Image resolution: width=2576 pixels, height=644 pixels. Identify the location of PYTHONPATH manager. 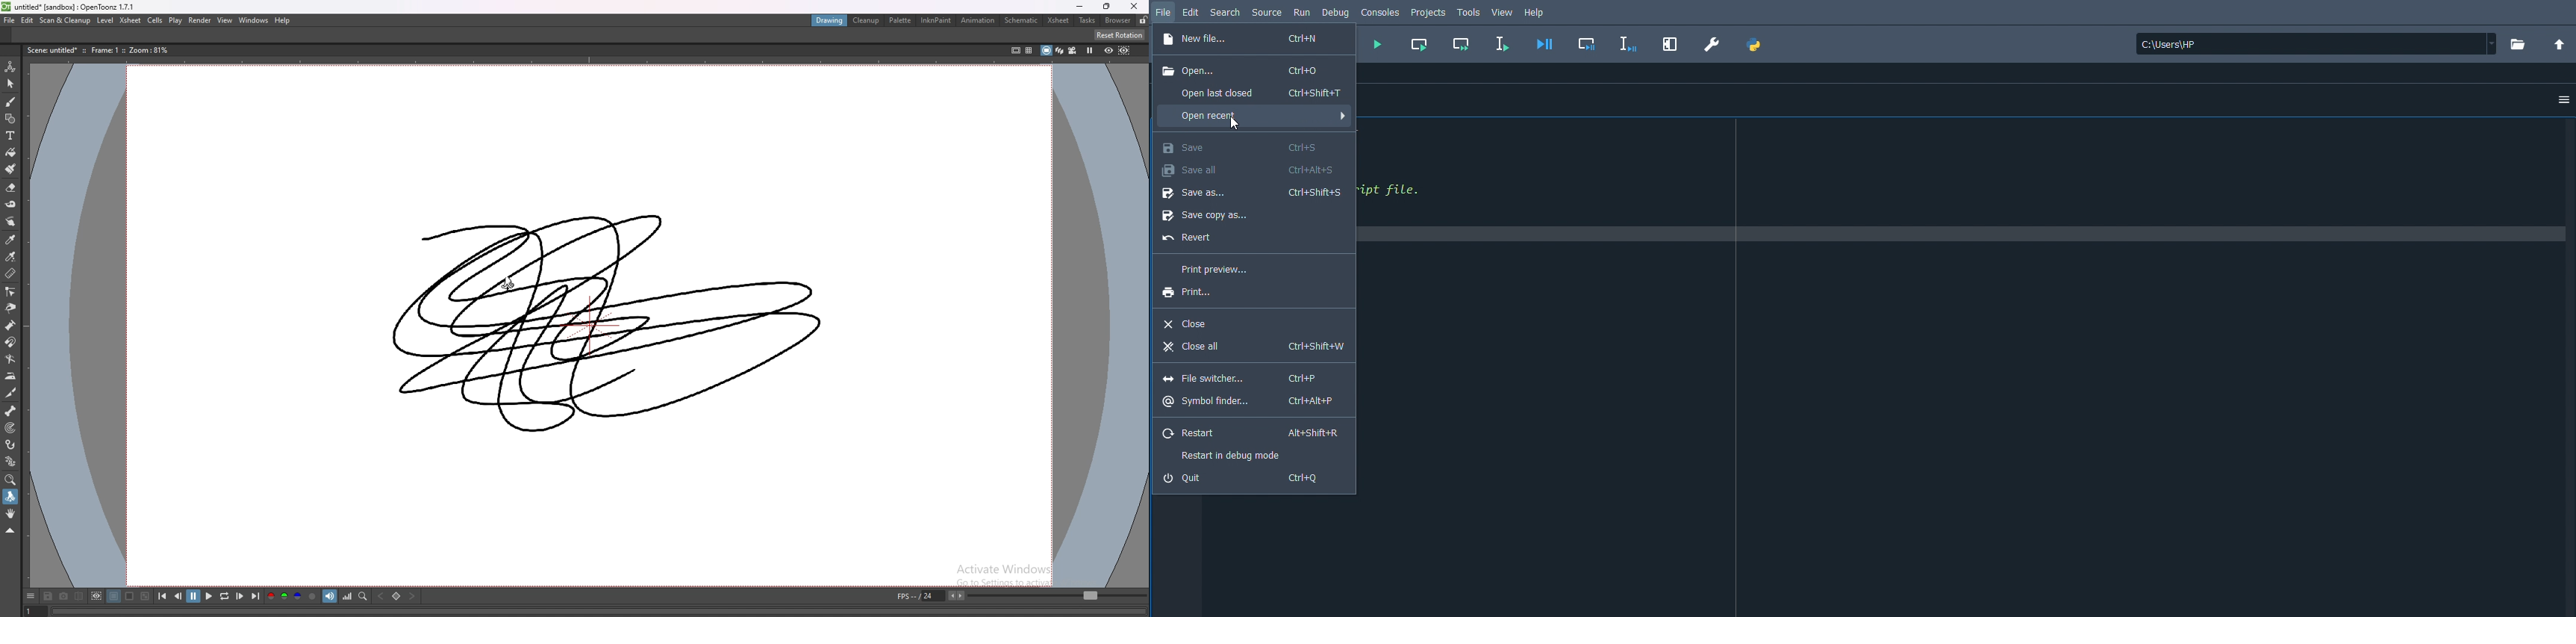
(1755, 45).